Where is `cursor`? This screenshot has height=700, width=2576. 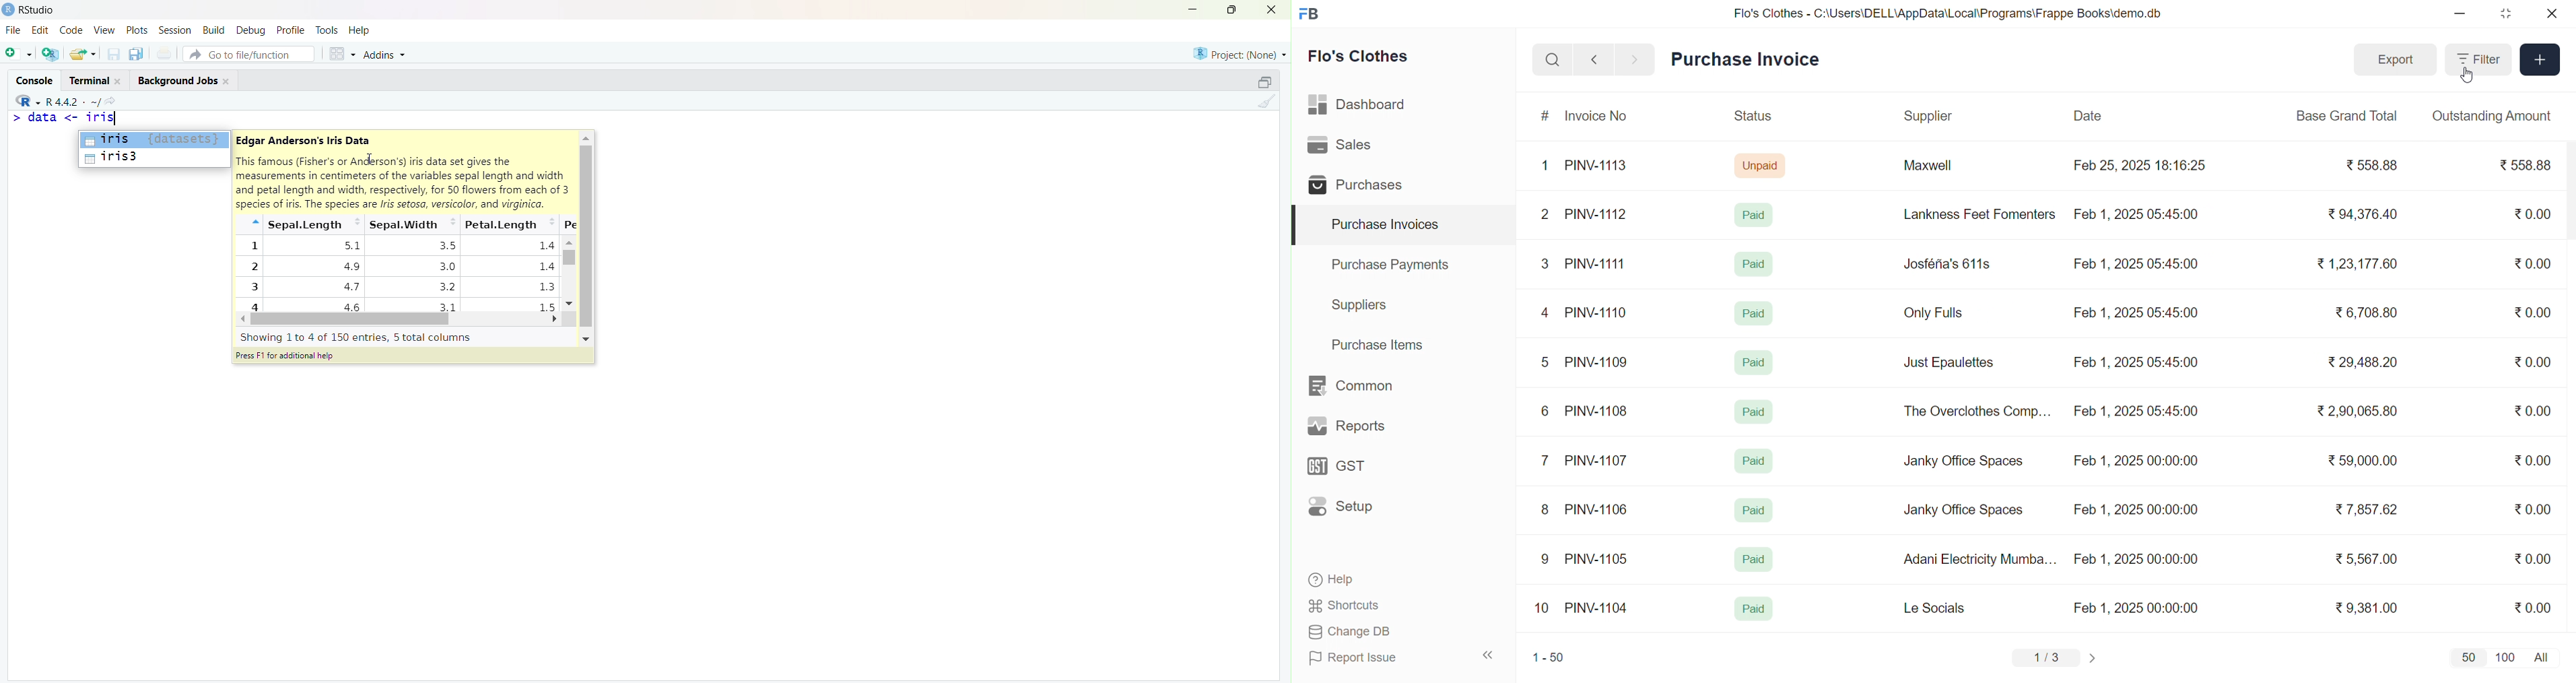 cursor is located at coordinates (2469, 78).